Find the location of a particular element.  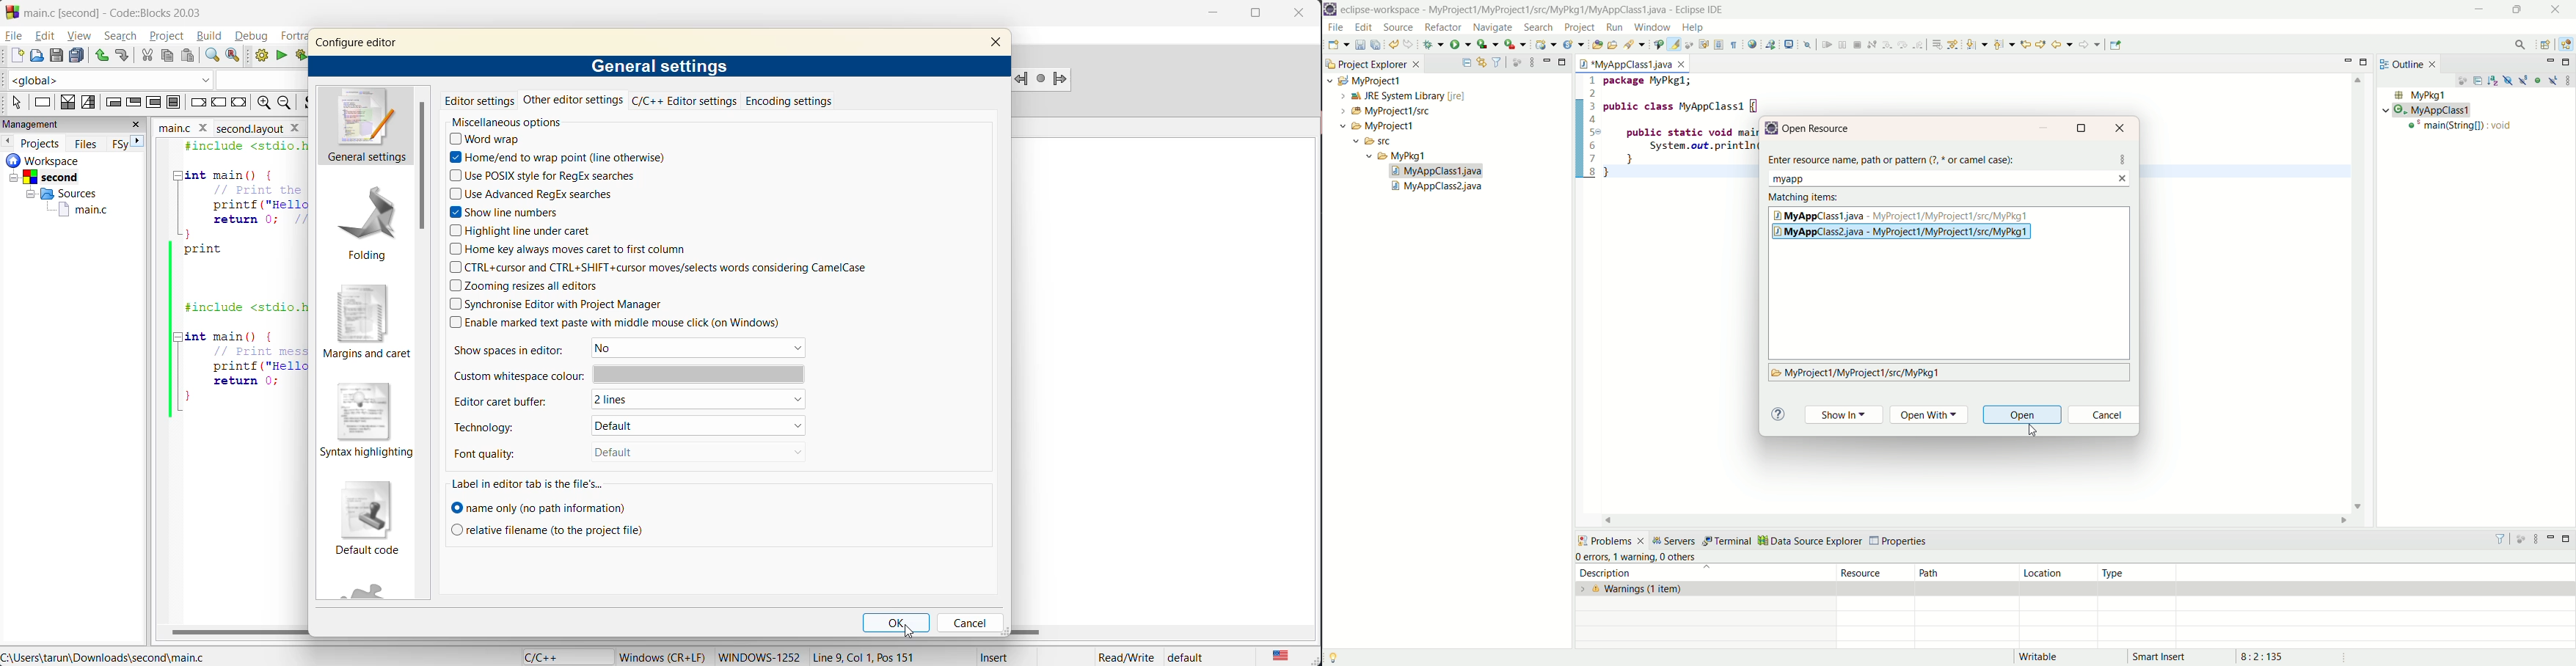

Default is located at coordinates (666, 453).